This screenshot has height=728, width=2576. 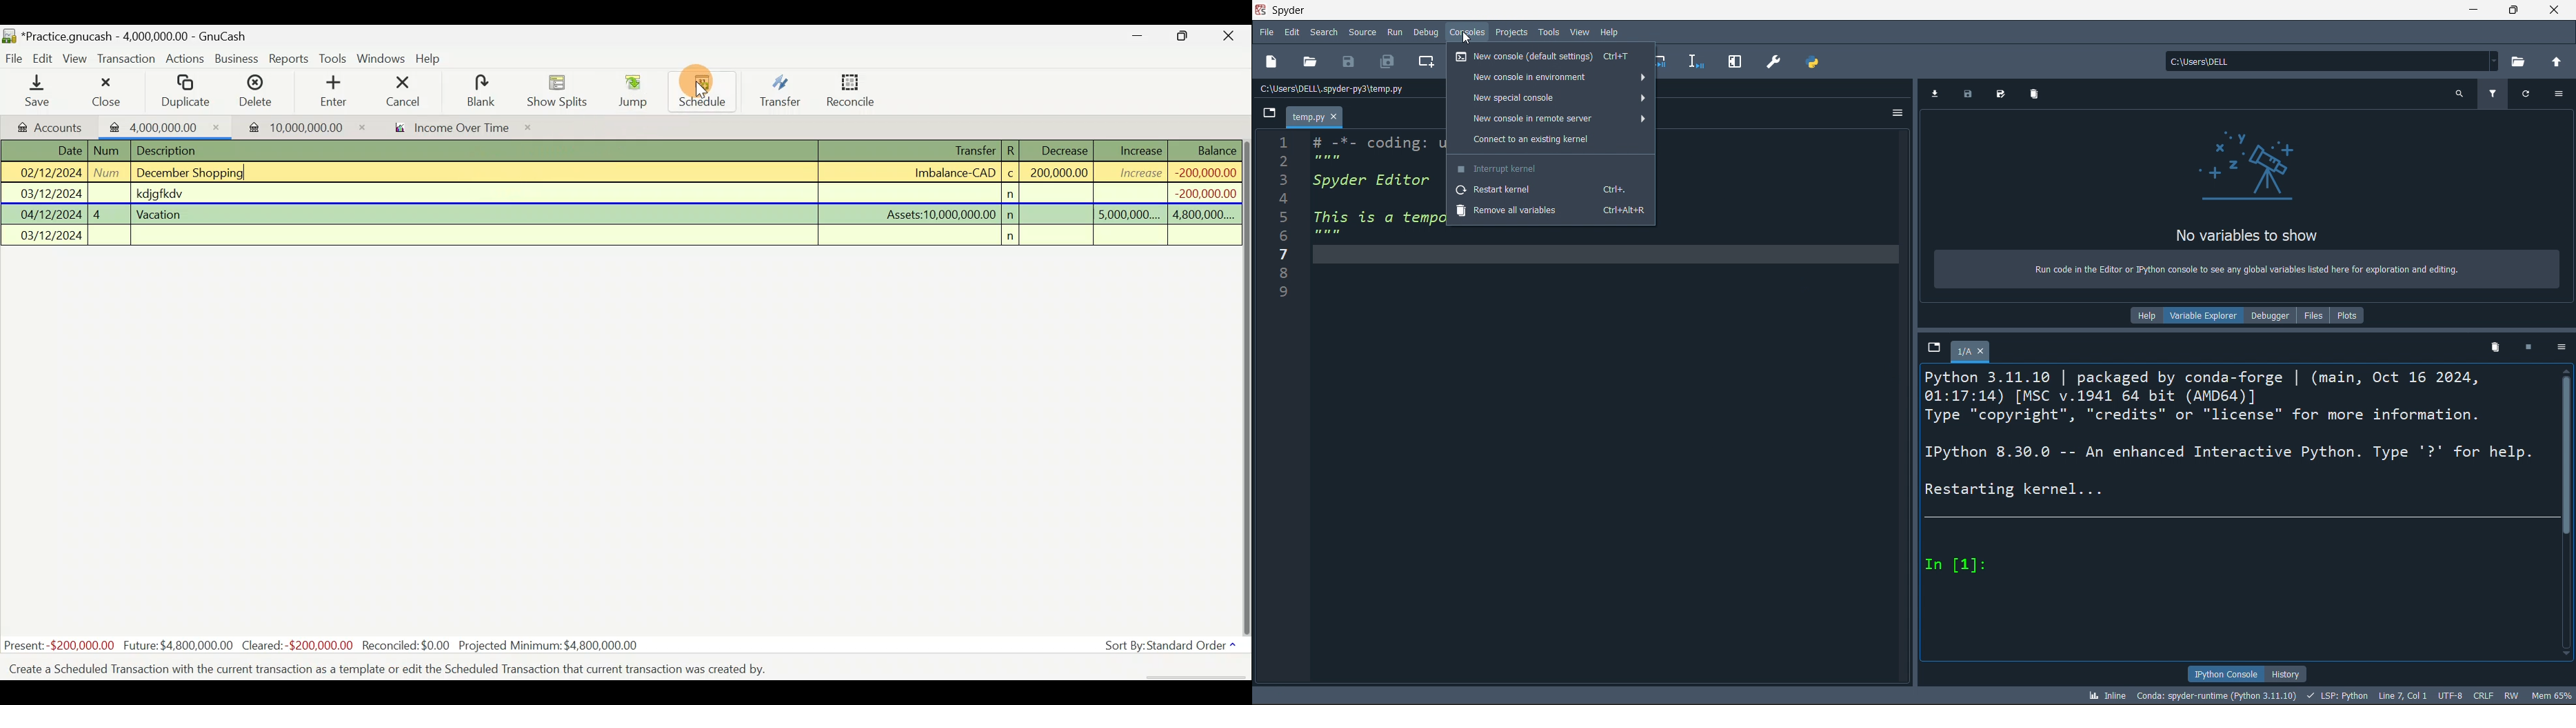 What do you see at coordinates (1466, 32) in the screenshot?
I see `consoles` at bounding box center [1466, 32].